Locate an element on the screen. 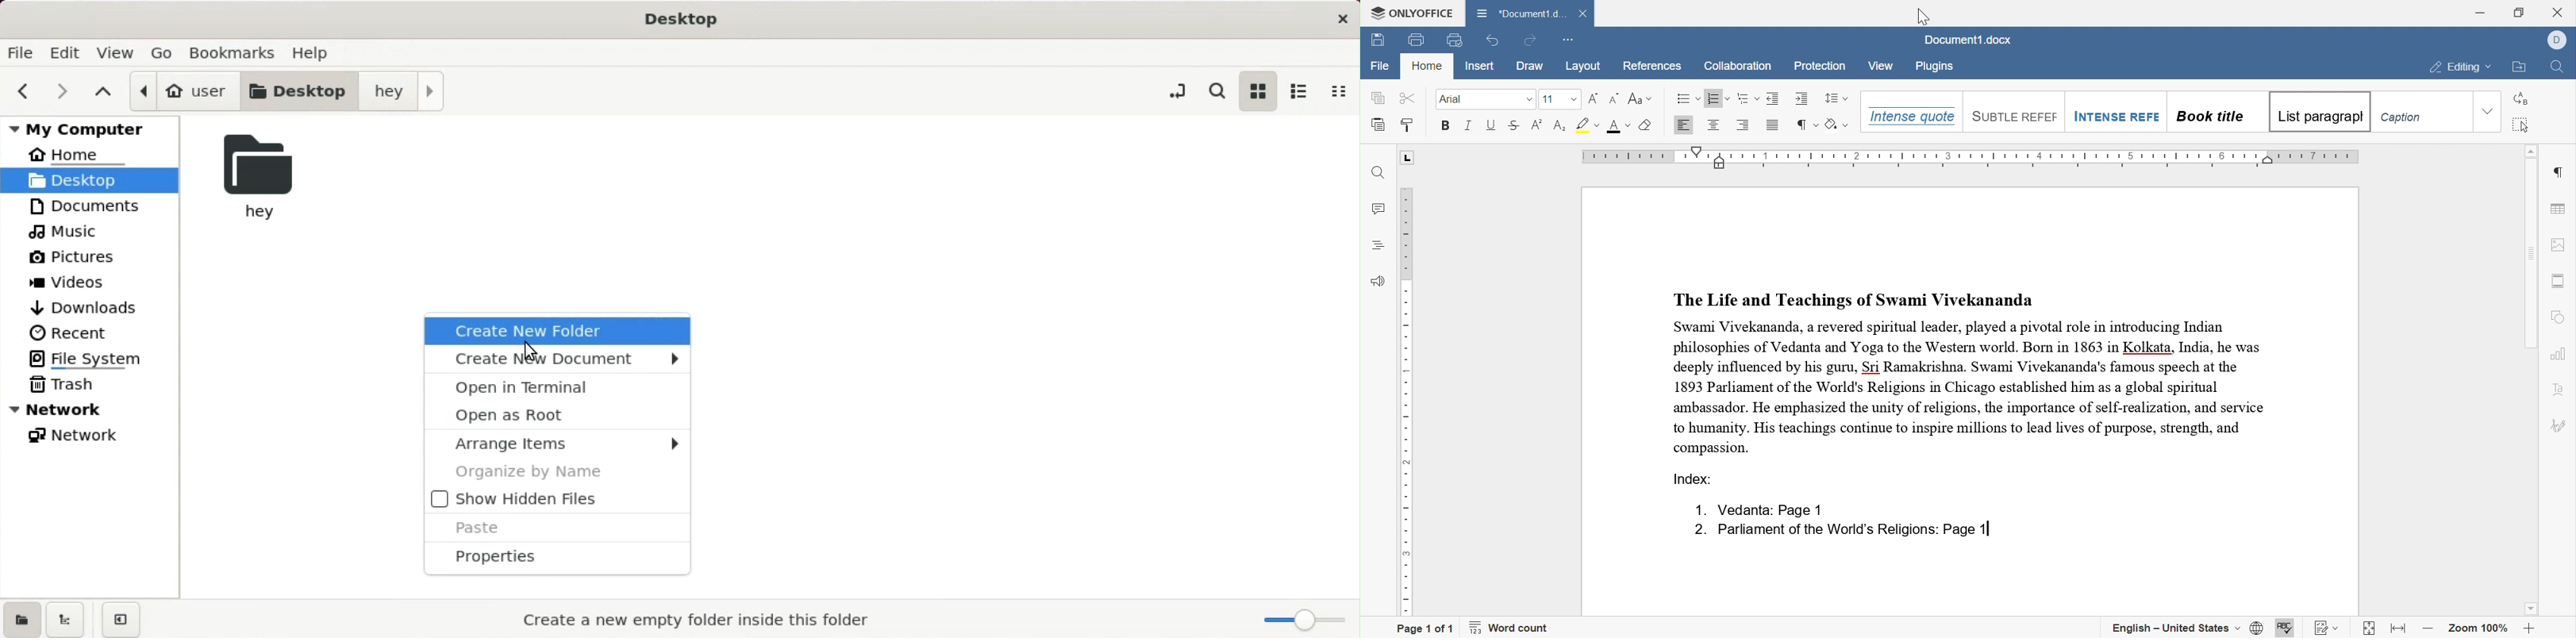  intense quote is located at coordinates (1912, 114).